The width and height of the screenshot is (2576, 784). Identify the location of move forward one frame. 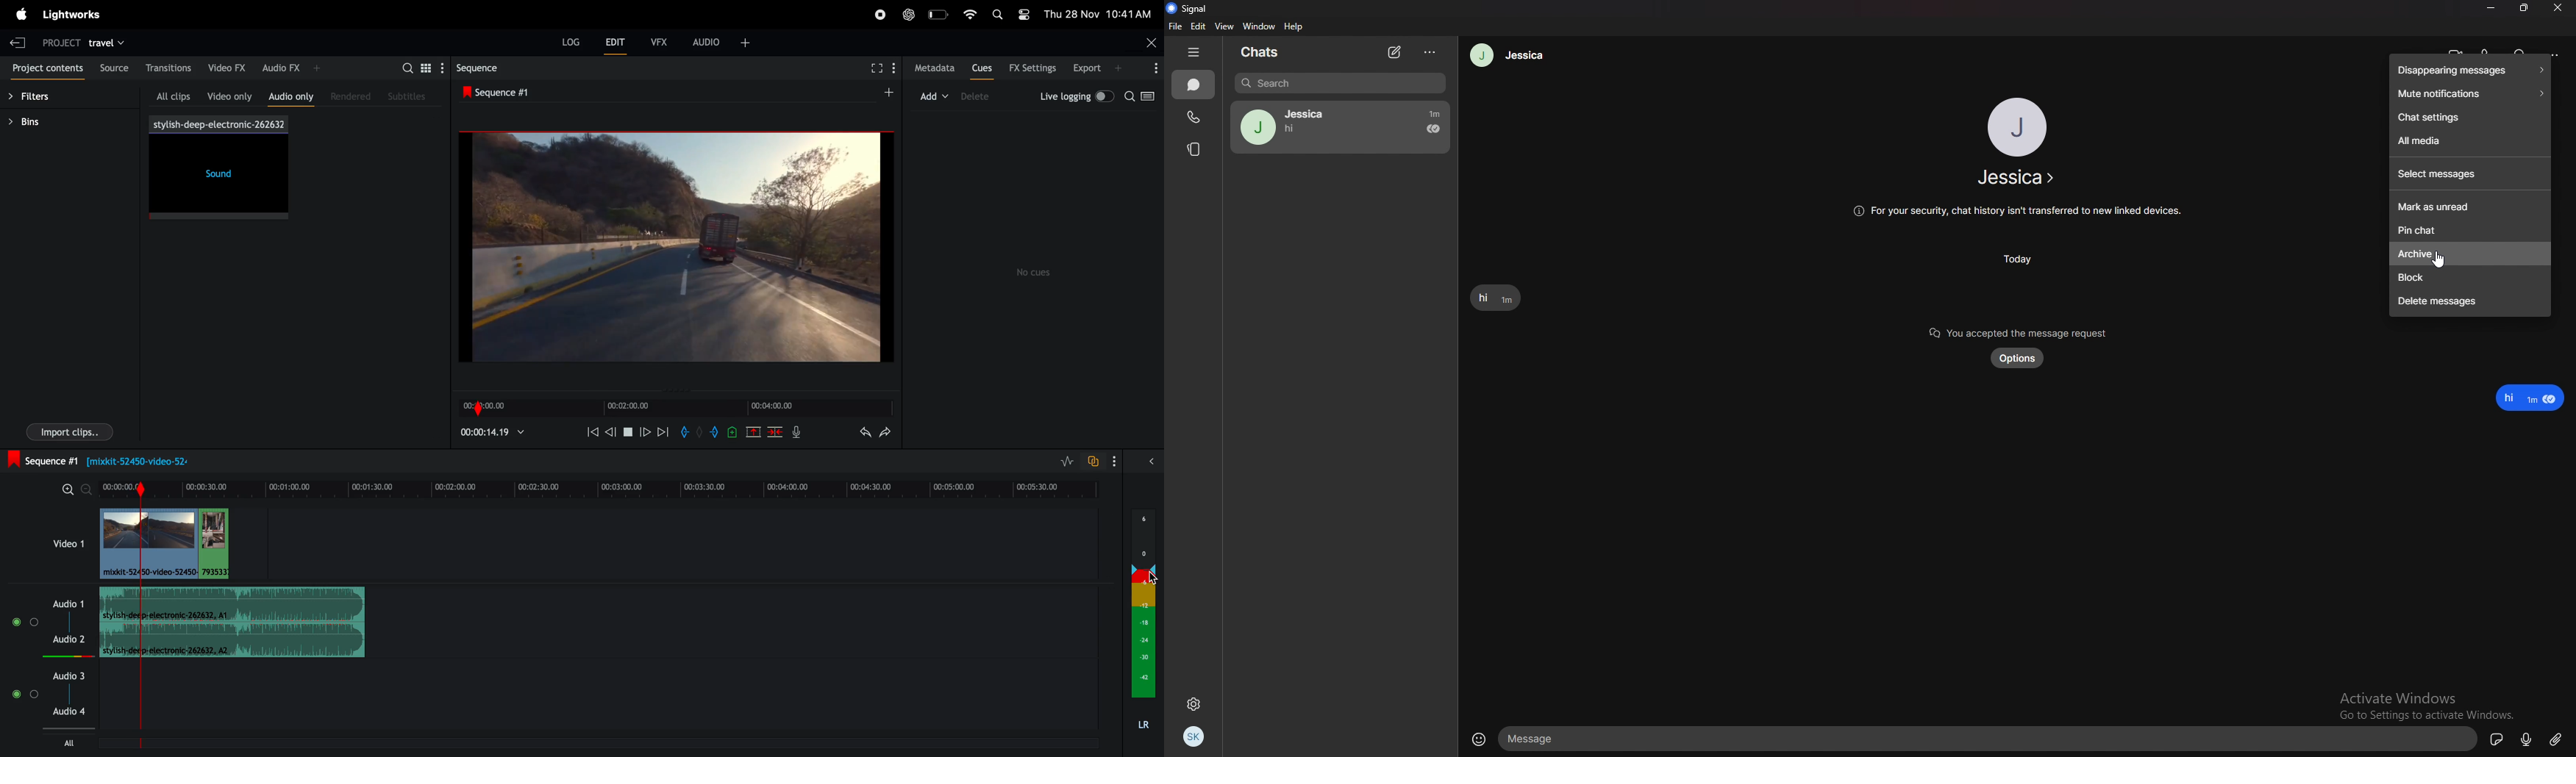
(646, 432).